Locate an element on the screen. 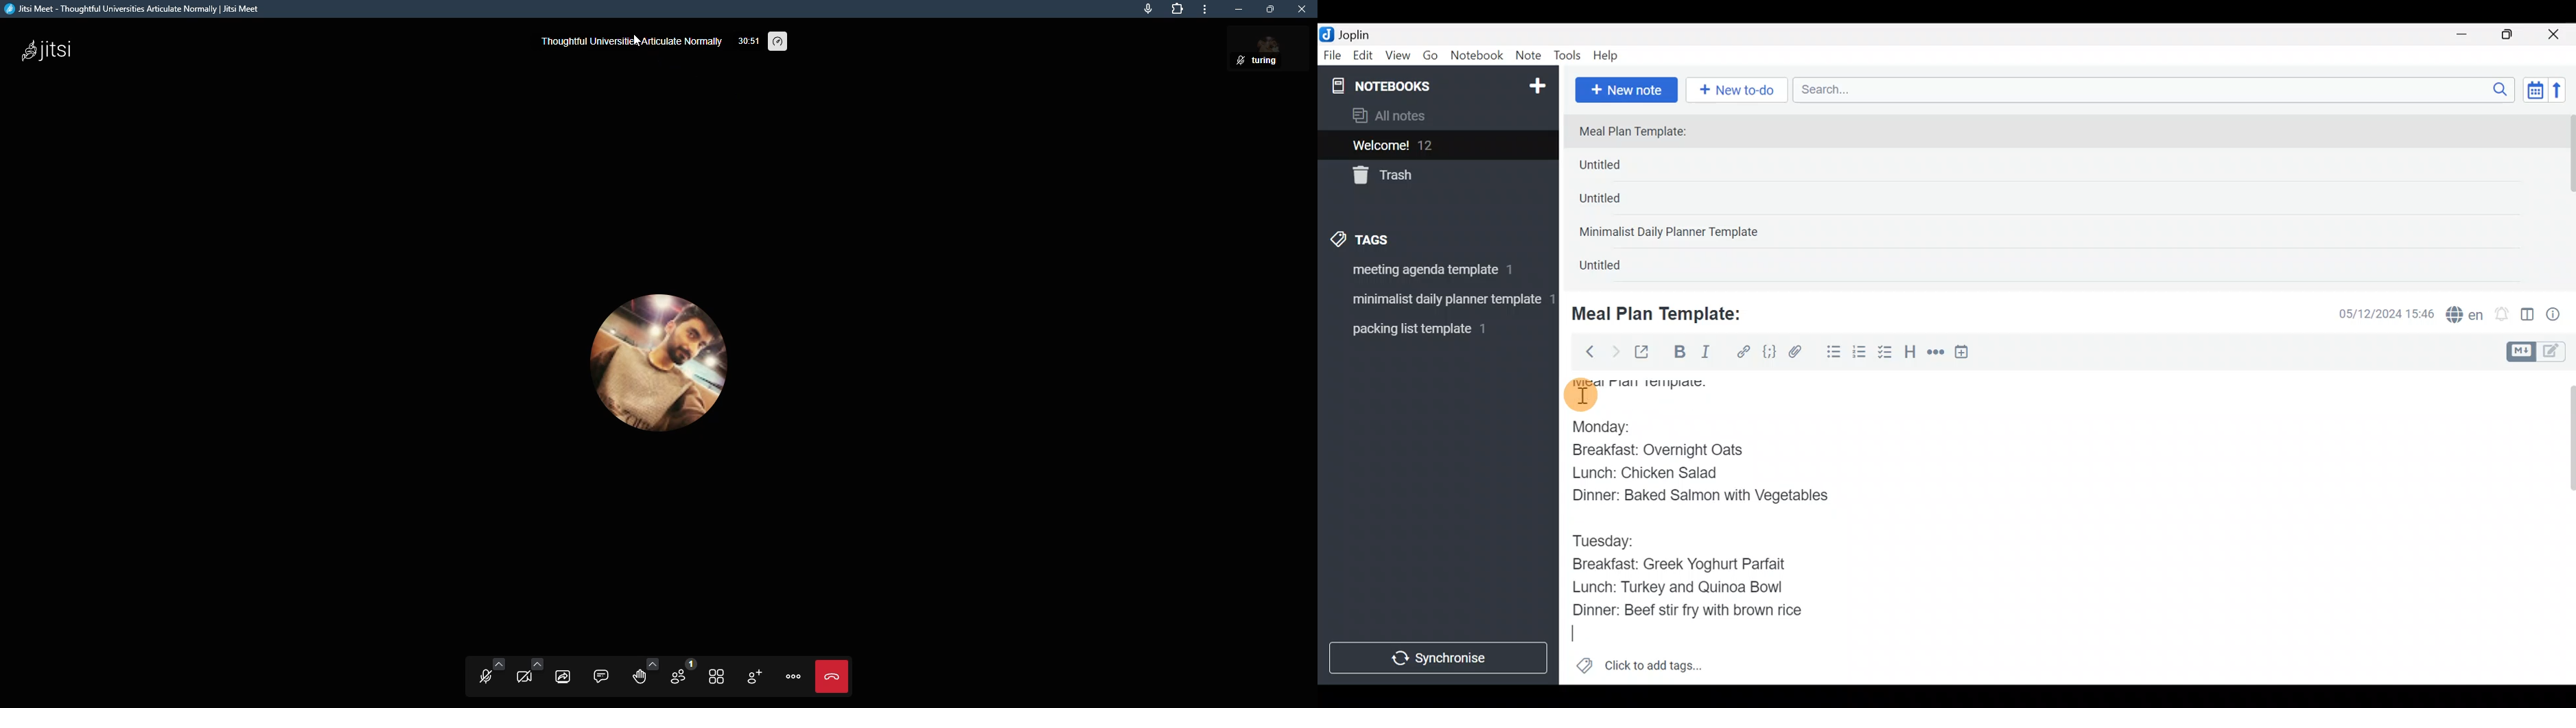 This screenshot has height=728, width=2576. Reverse sort is located at coordinates (2564, 94).